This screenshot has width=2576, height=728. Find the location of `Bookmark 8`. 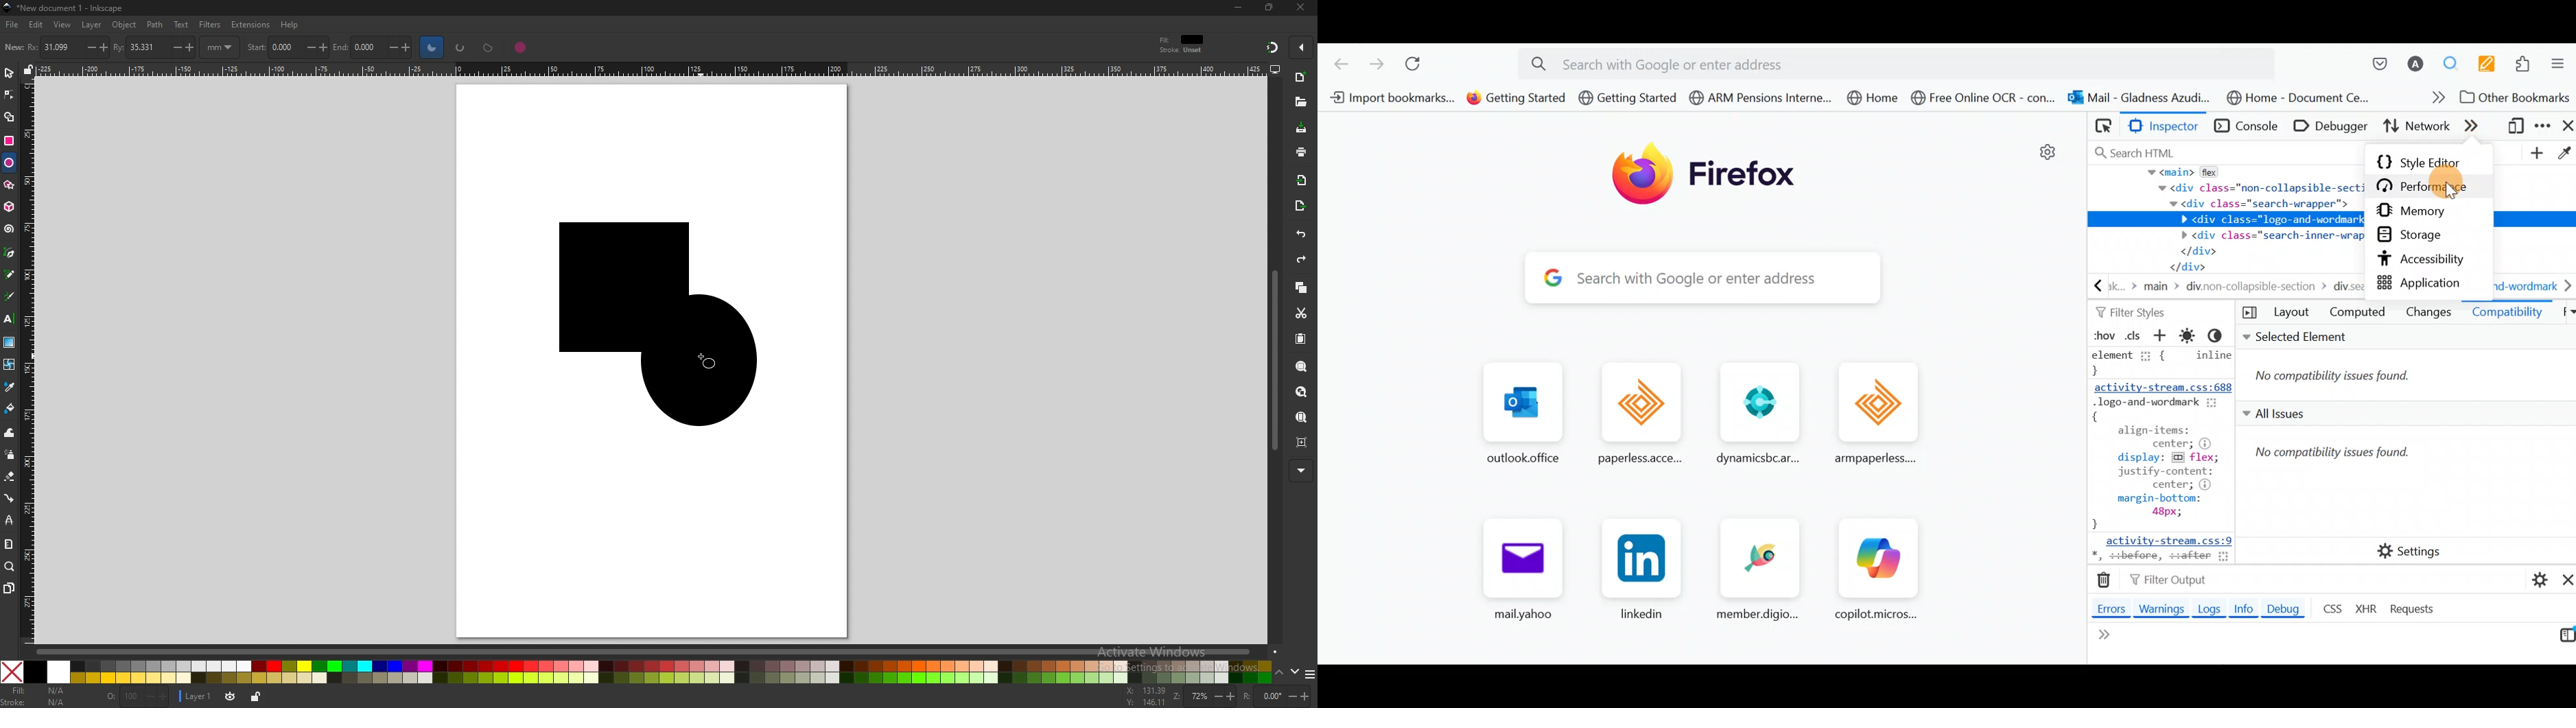

Bookmark 8 is located at coordinates (2296, 97).